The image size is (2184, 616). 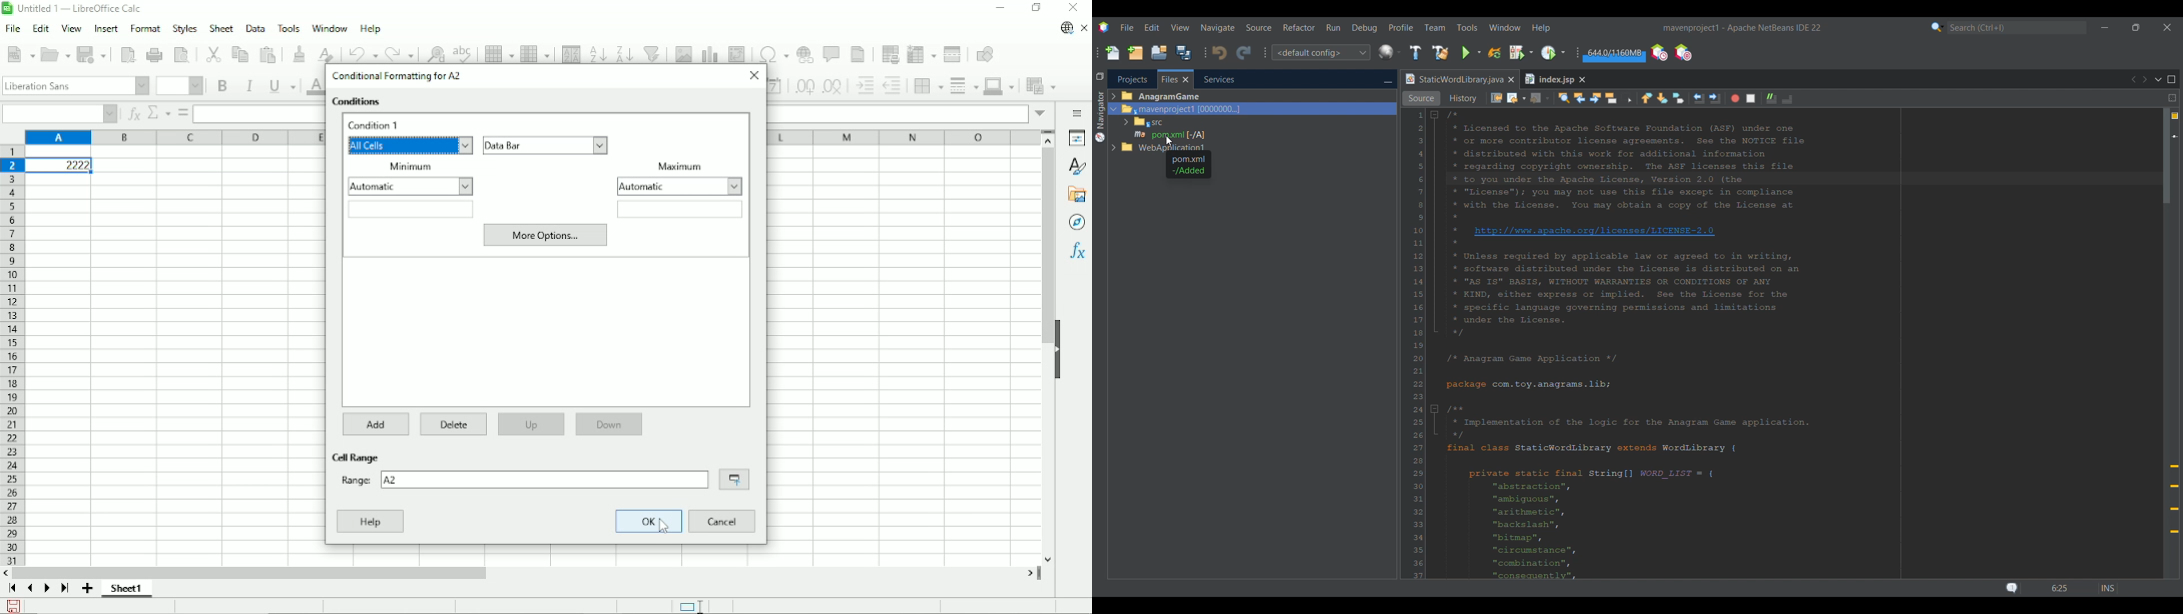 What do you see at coordinates (1259, 28) in the screenshot?
I see `Source menu` at bounding box center [1259, 28].